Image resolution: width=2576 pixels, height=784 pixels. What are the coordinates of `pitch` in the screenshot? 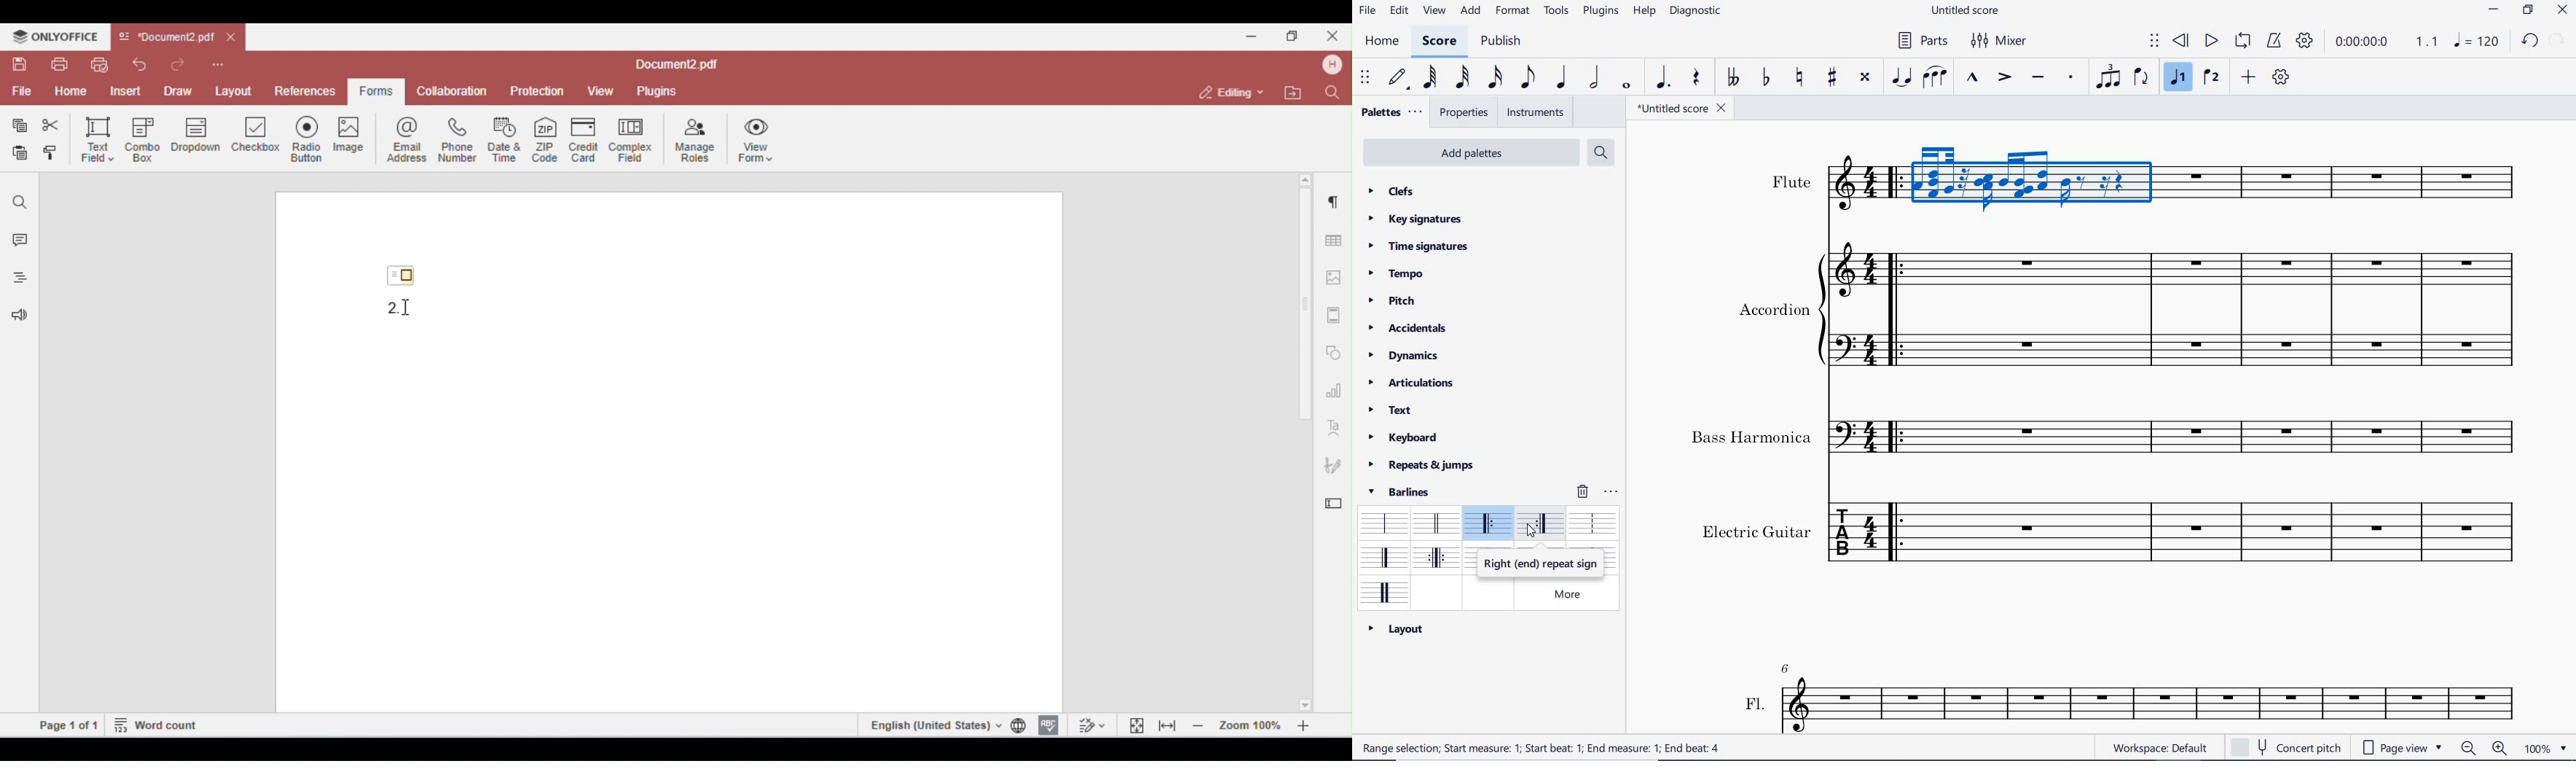 It's located at (1390, 300).